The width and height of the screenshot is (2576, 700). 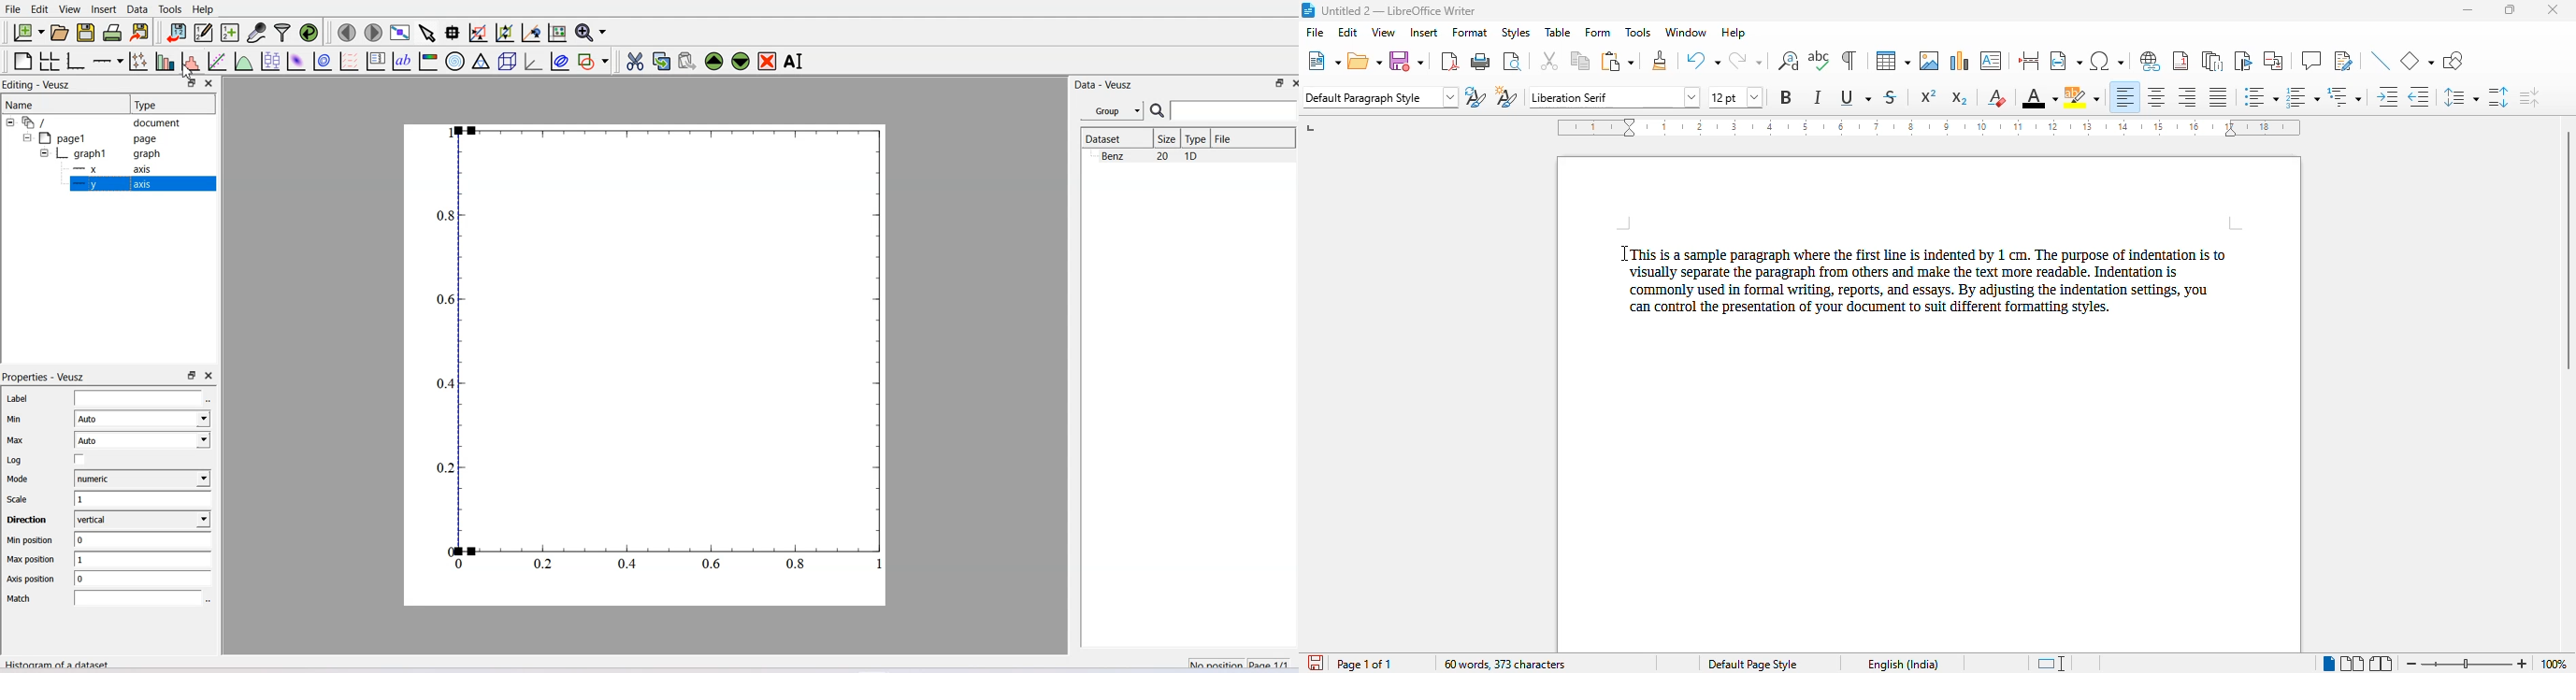 What do you see at coordinates (1936, 282) in the screenshot?
I see `This is a sample paragraph where the first line is indented by 1 cm. The purpose of indentation is to
visually separate the paragraph from others and make the text more readable. Indentation is
commonly used in formal writing, reports, and essays. By adjusting the indentation settings, you
can control the presentation of your document to suit different formatting styles.` at bounding box center [1936, 282].